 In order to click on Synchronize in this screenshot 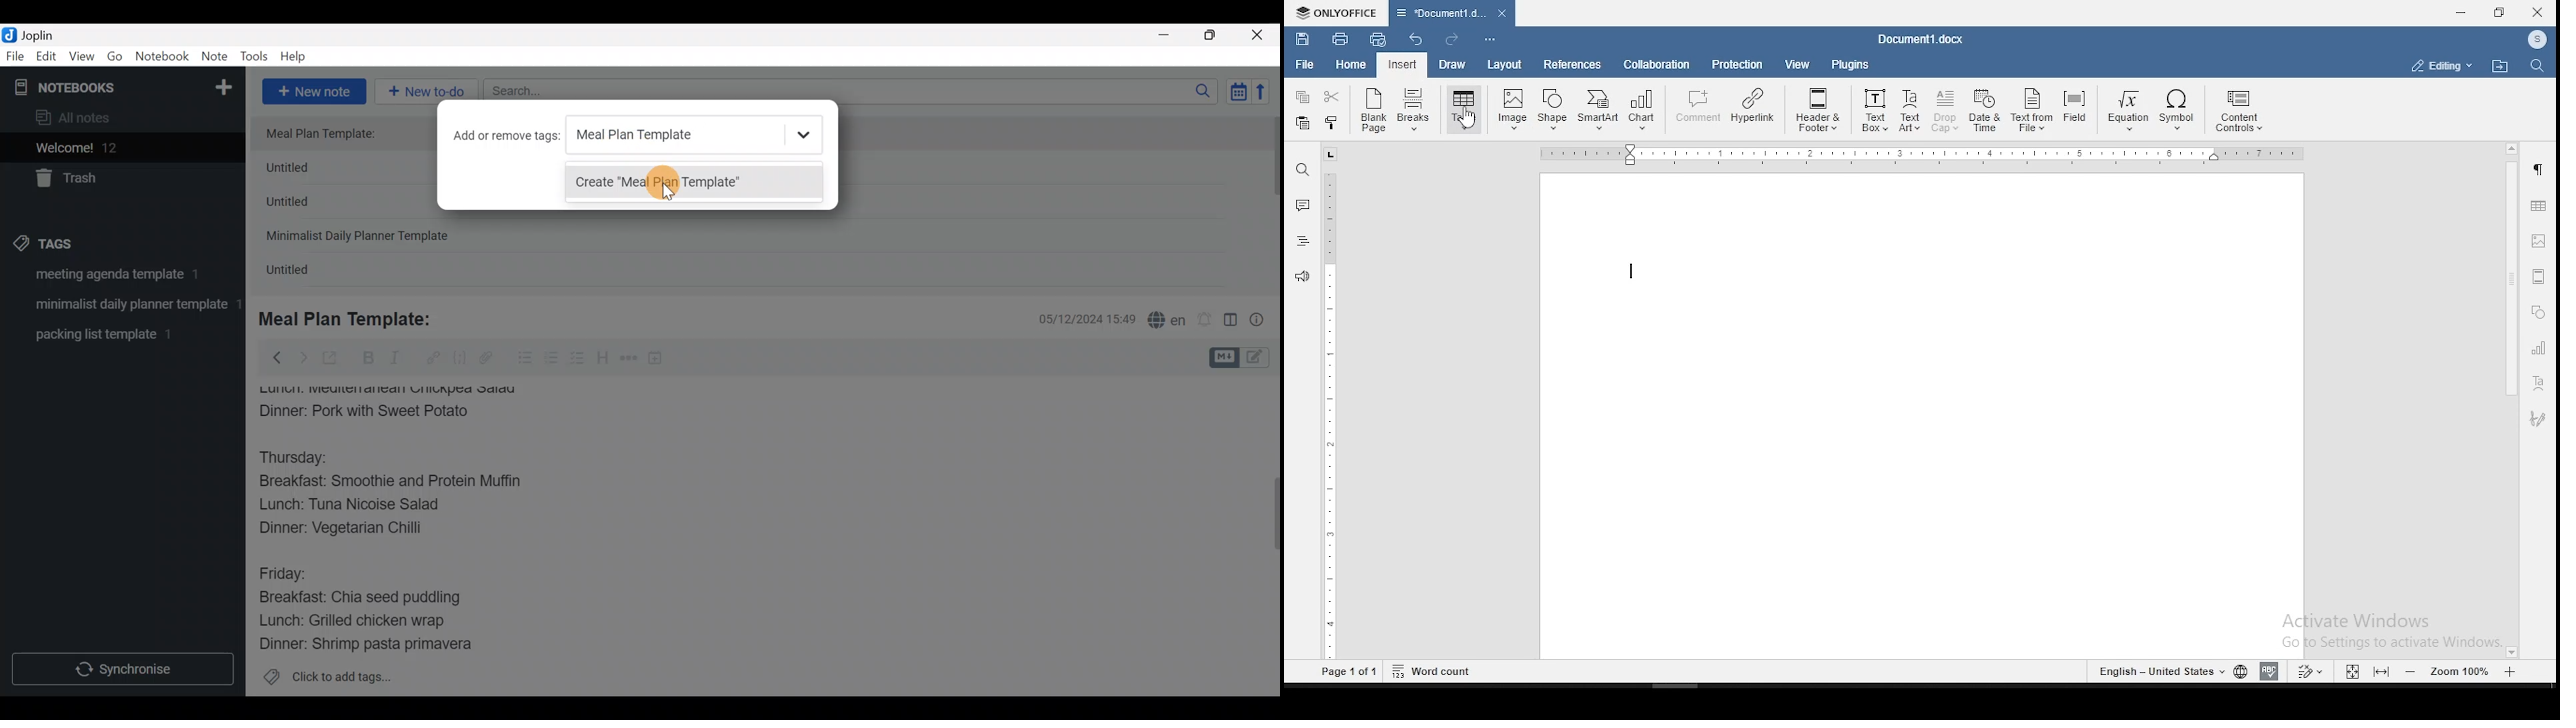, I will do `click(125, 669)`.